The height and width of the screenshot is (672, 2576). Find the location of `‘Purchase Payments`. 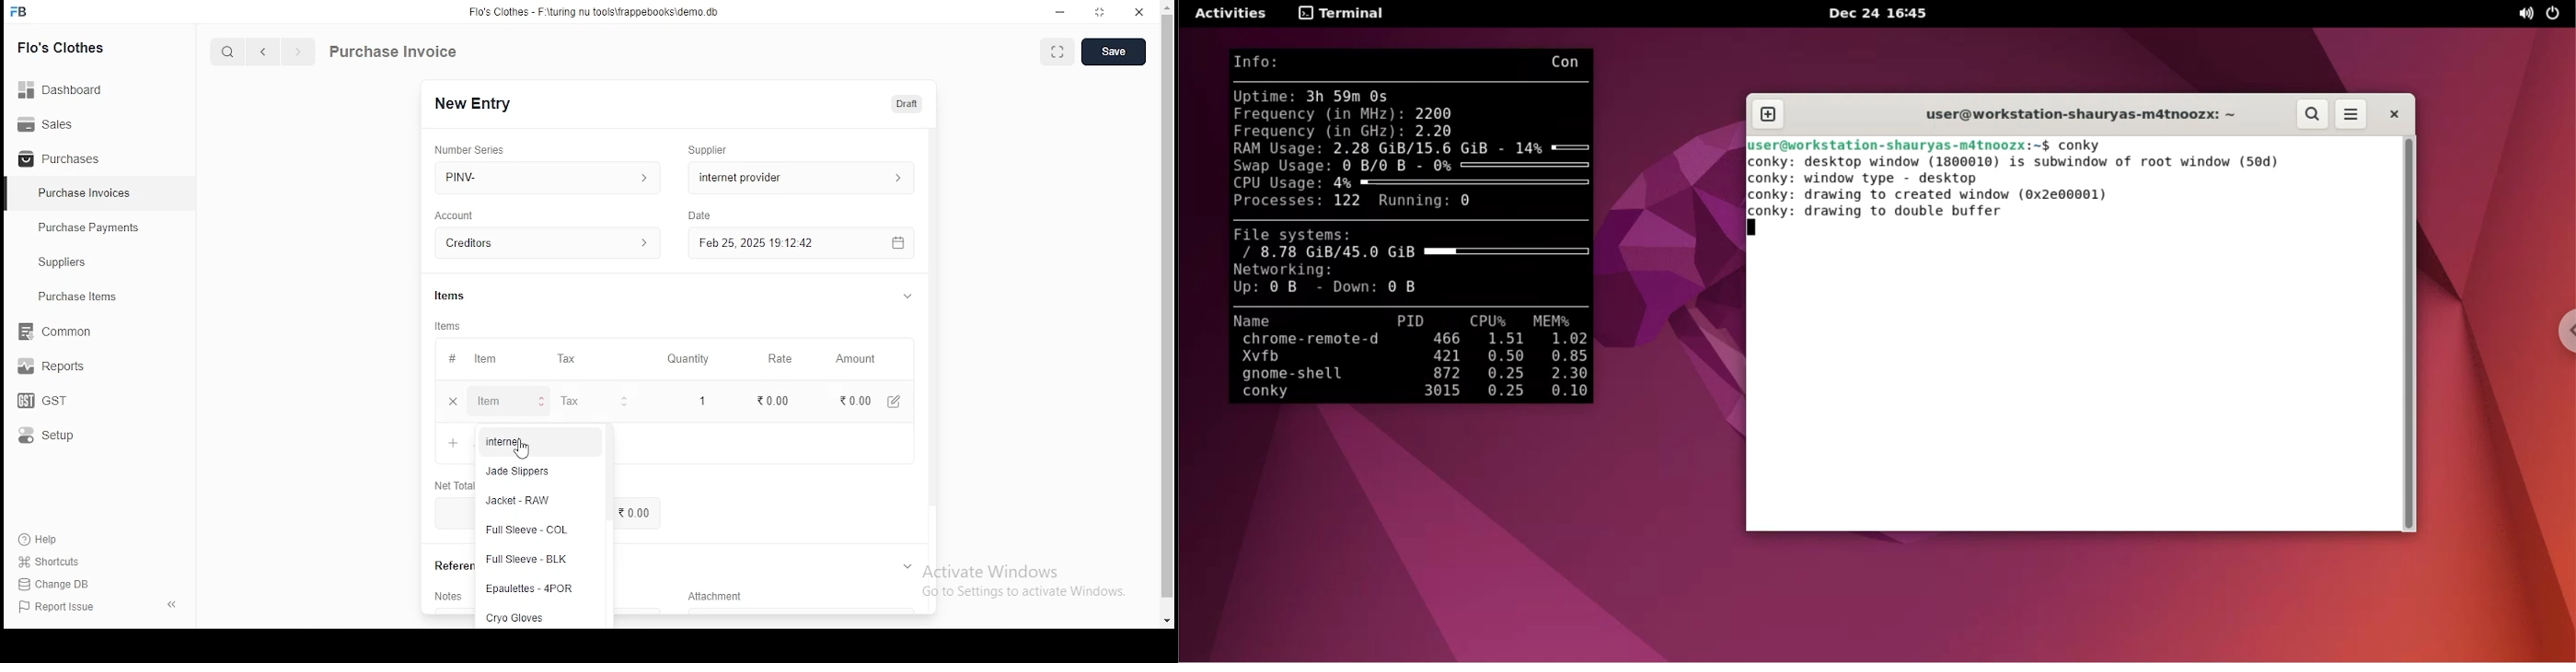

‘Purchase Payments is located at coordinates (90, 227).